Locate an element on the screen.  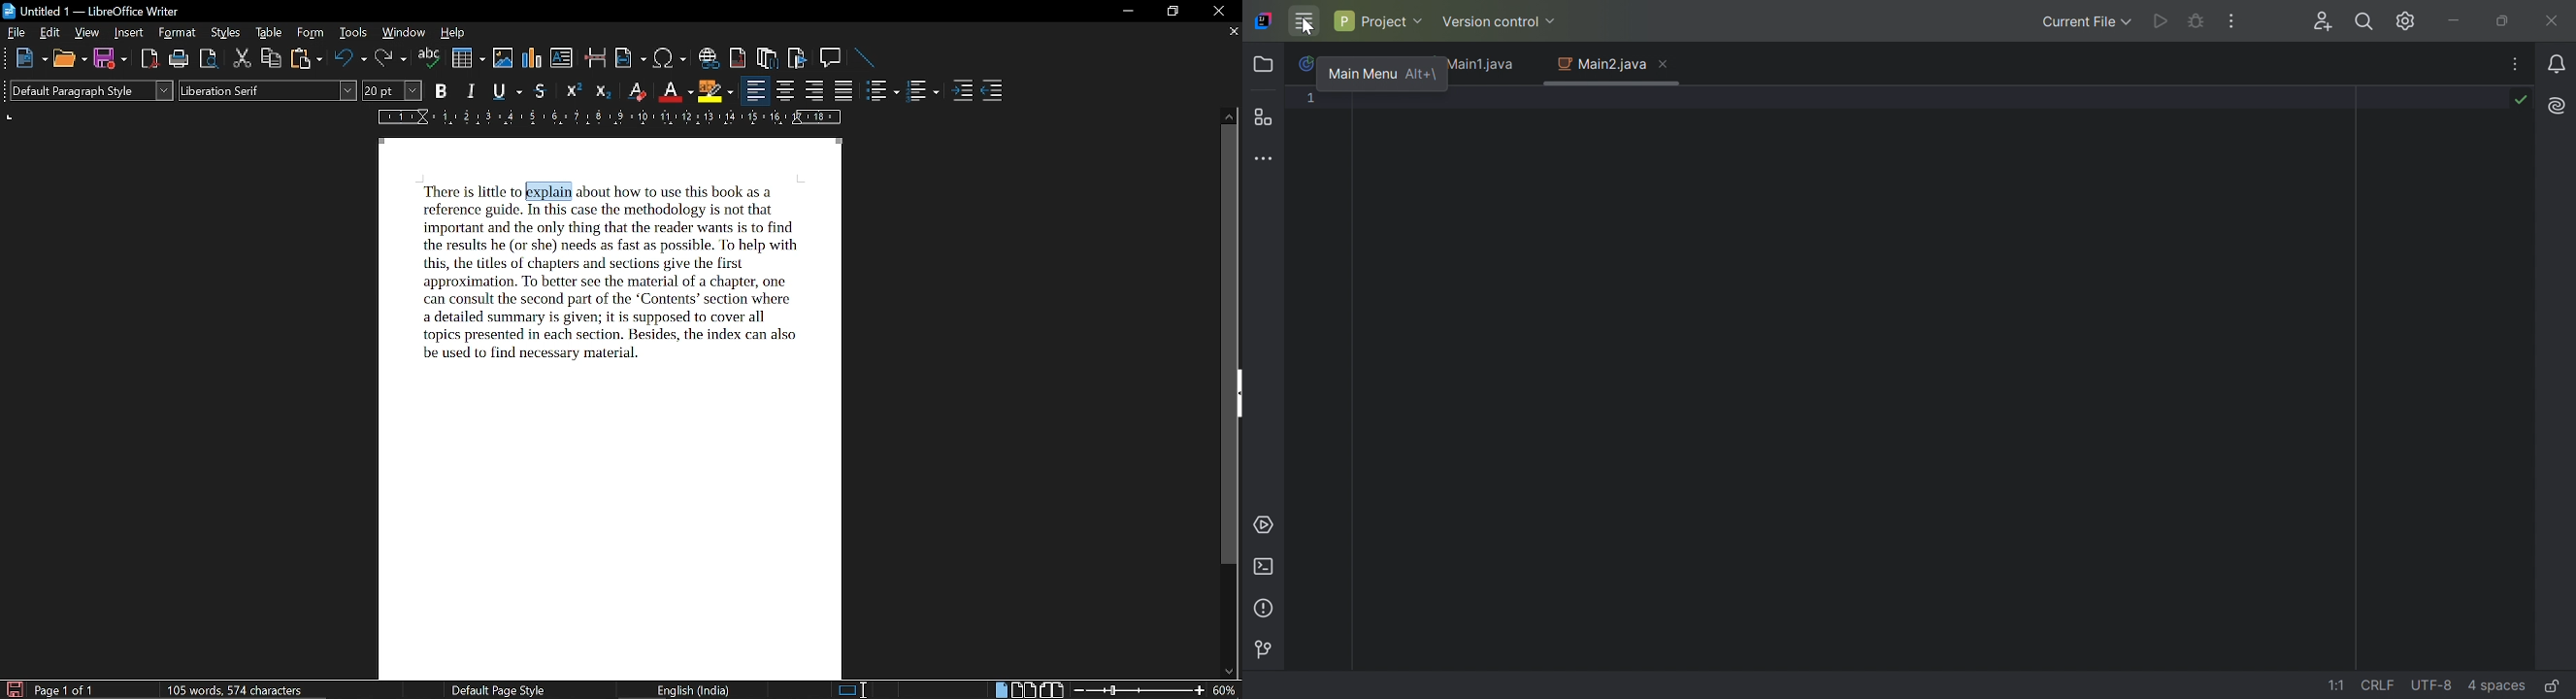
close tab is located at coordinates (1665, 63).